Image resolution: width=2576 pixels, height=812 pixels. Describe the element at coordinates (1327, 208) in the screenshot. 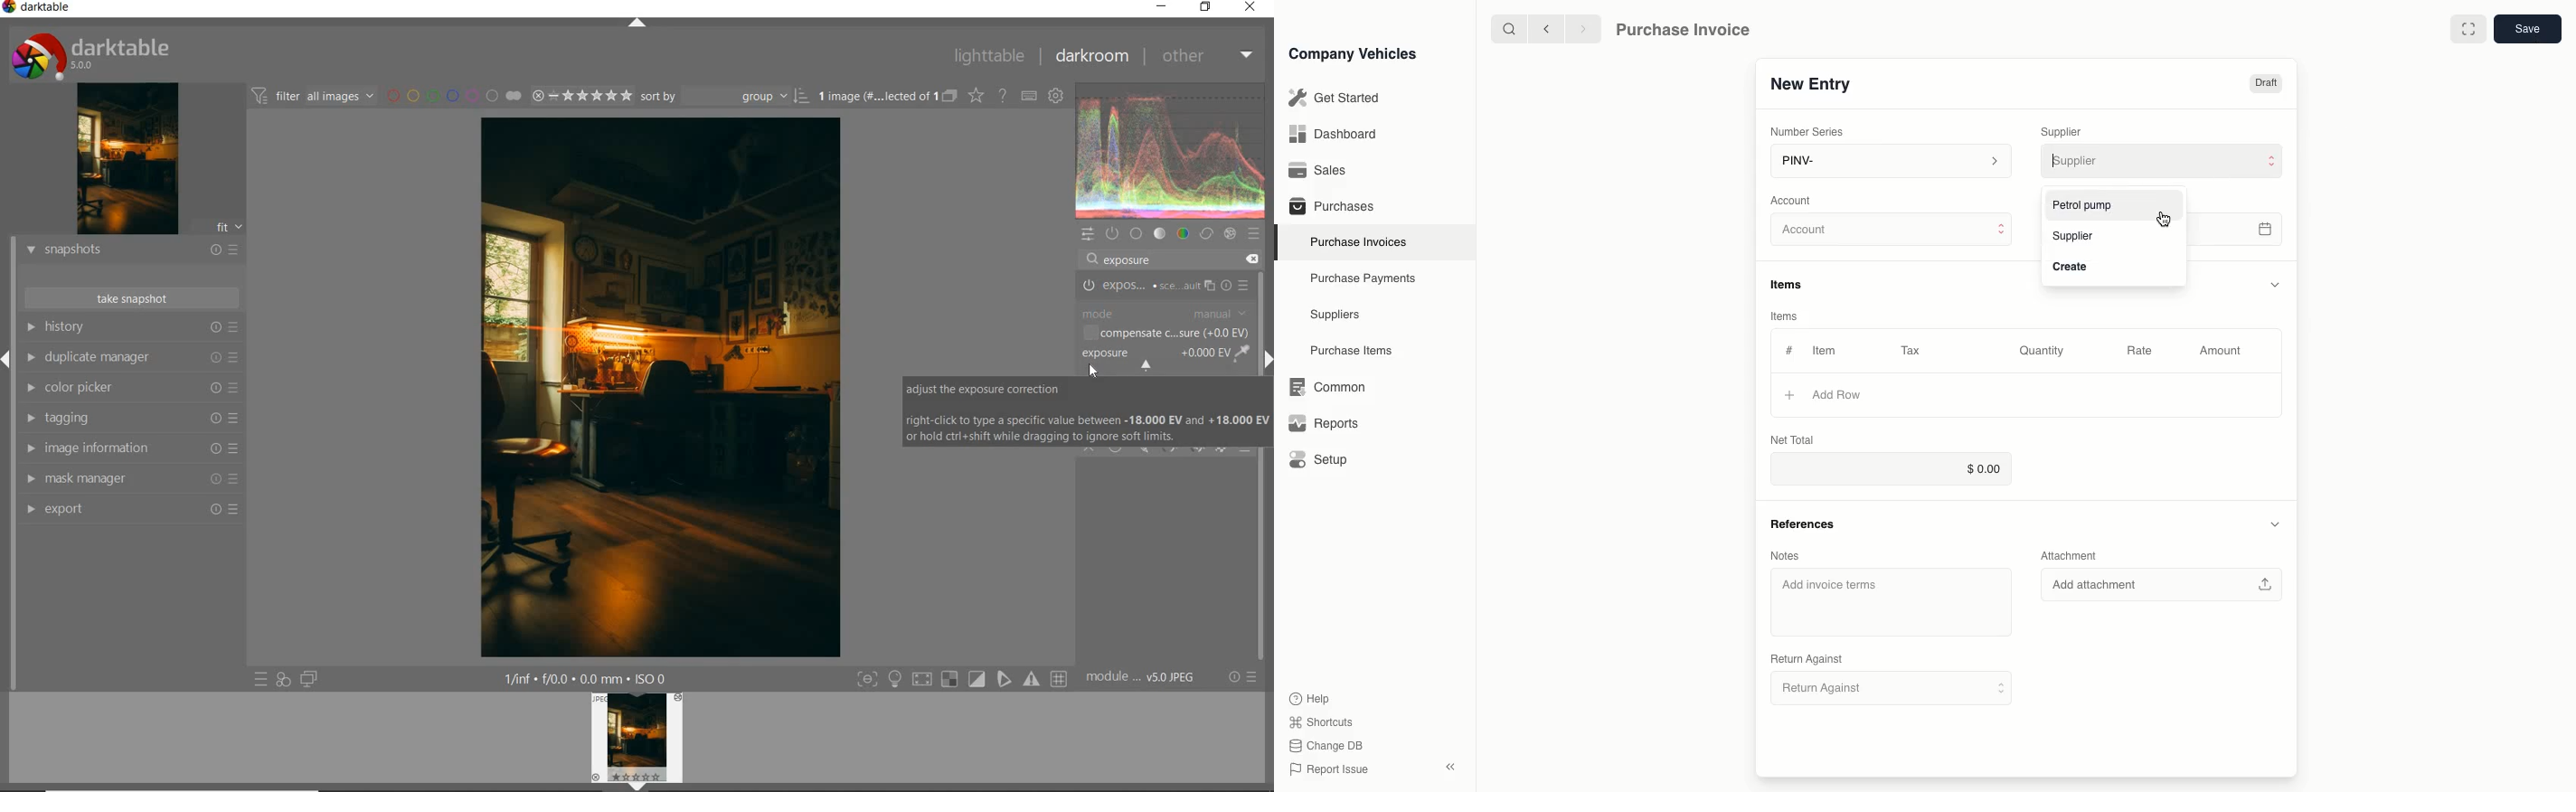

I see `Purchases` at that location.